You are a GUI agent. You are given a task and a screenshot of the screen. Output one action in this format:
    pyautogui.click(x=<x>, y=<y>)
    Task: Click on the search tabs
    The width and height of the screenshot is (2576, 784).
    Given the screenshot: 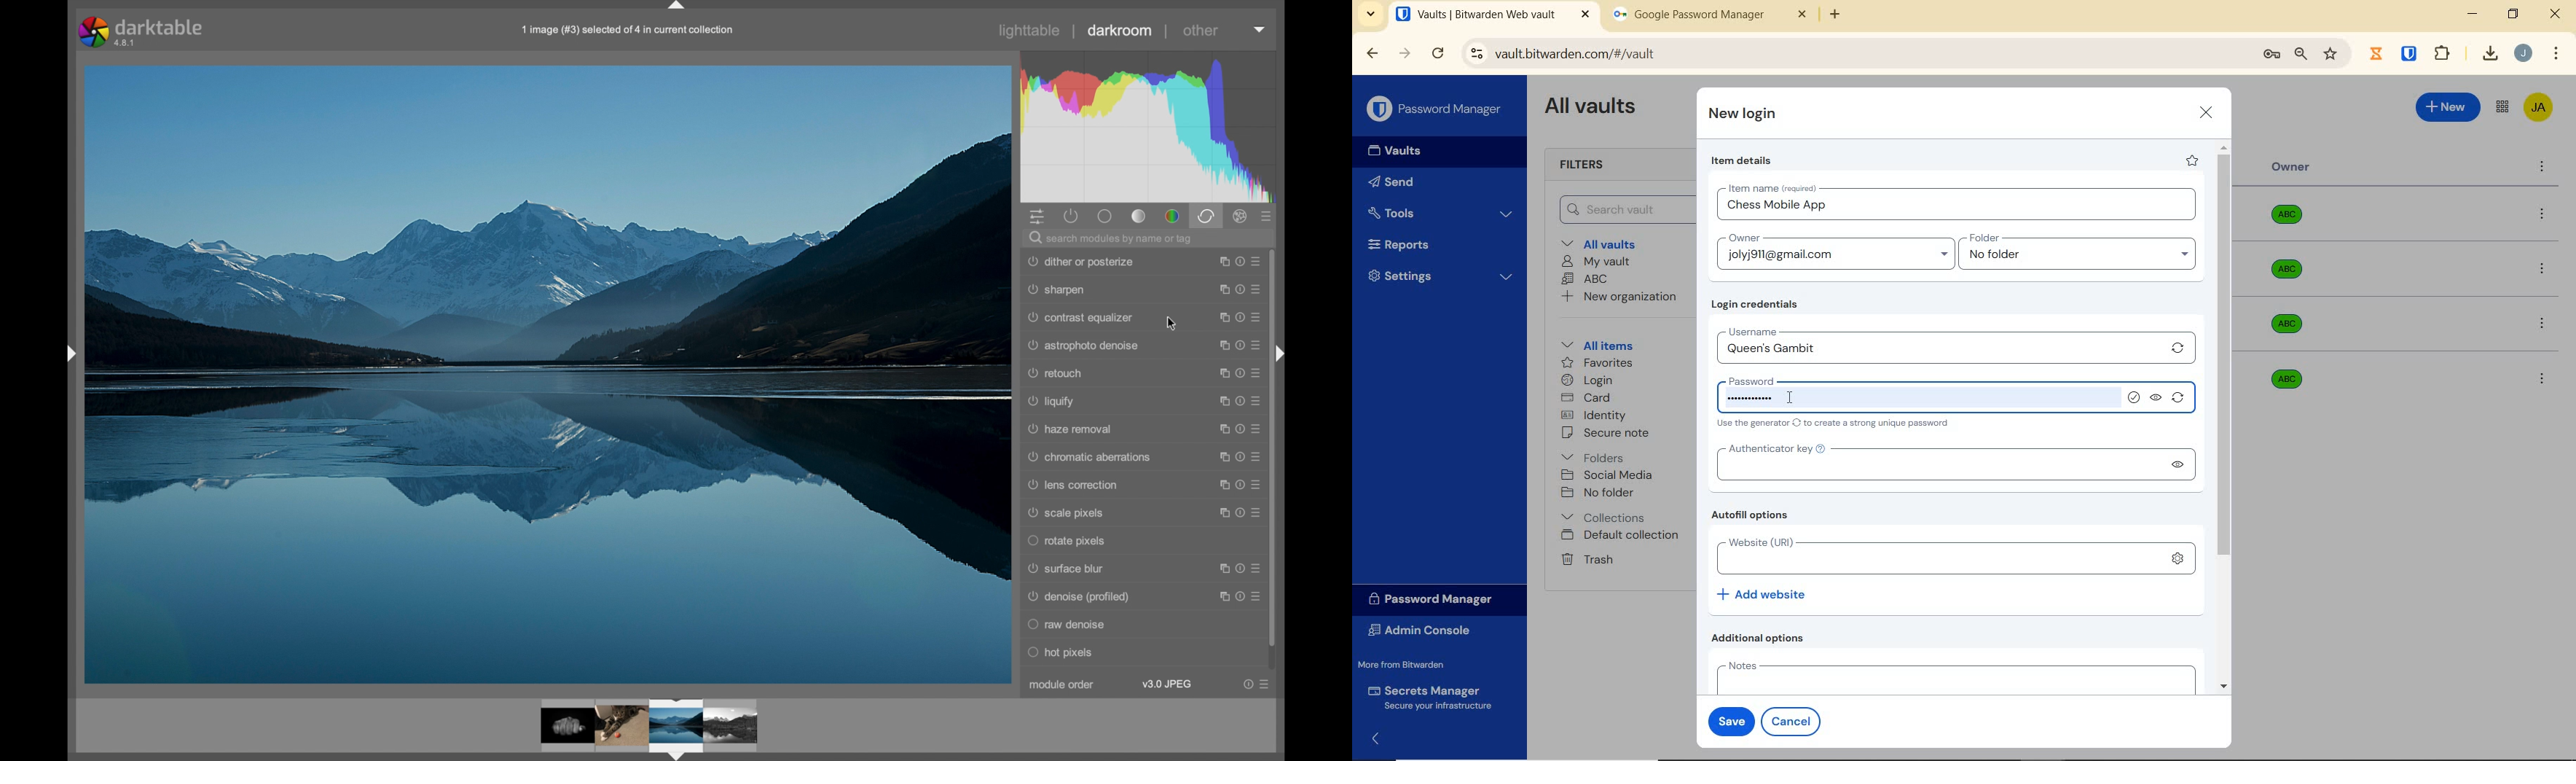 What is the action you would take?
    pyautogui.click(x=1370, y=16)
    